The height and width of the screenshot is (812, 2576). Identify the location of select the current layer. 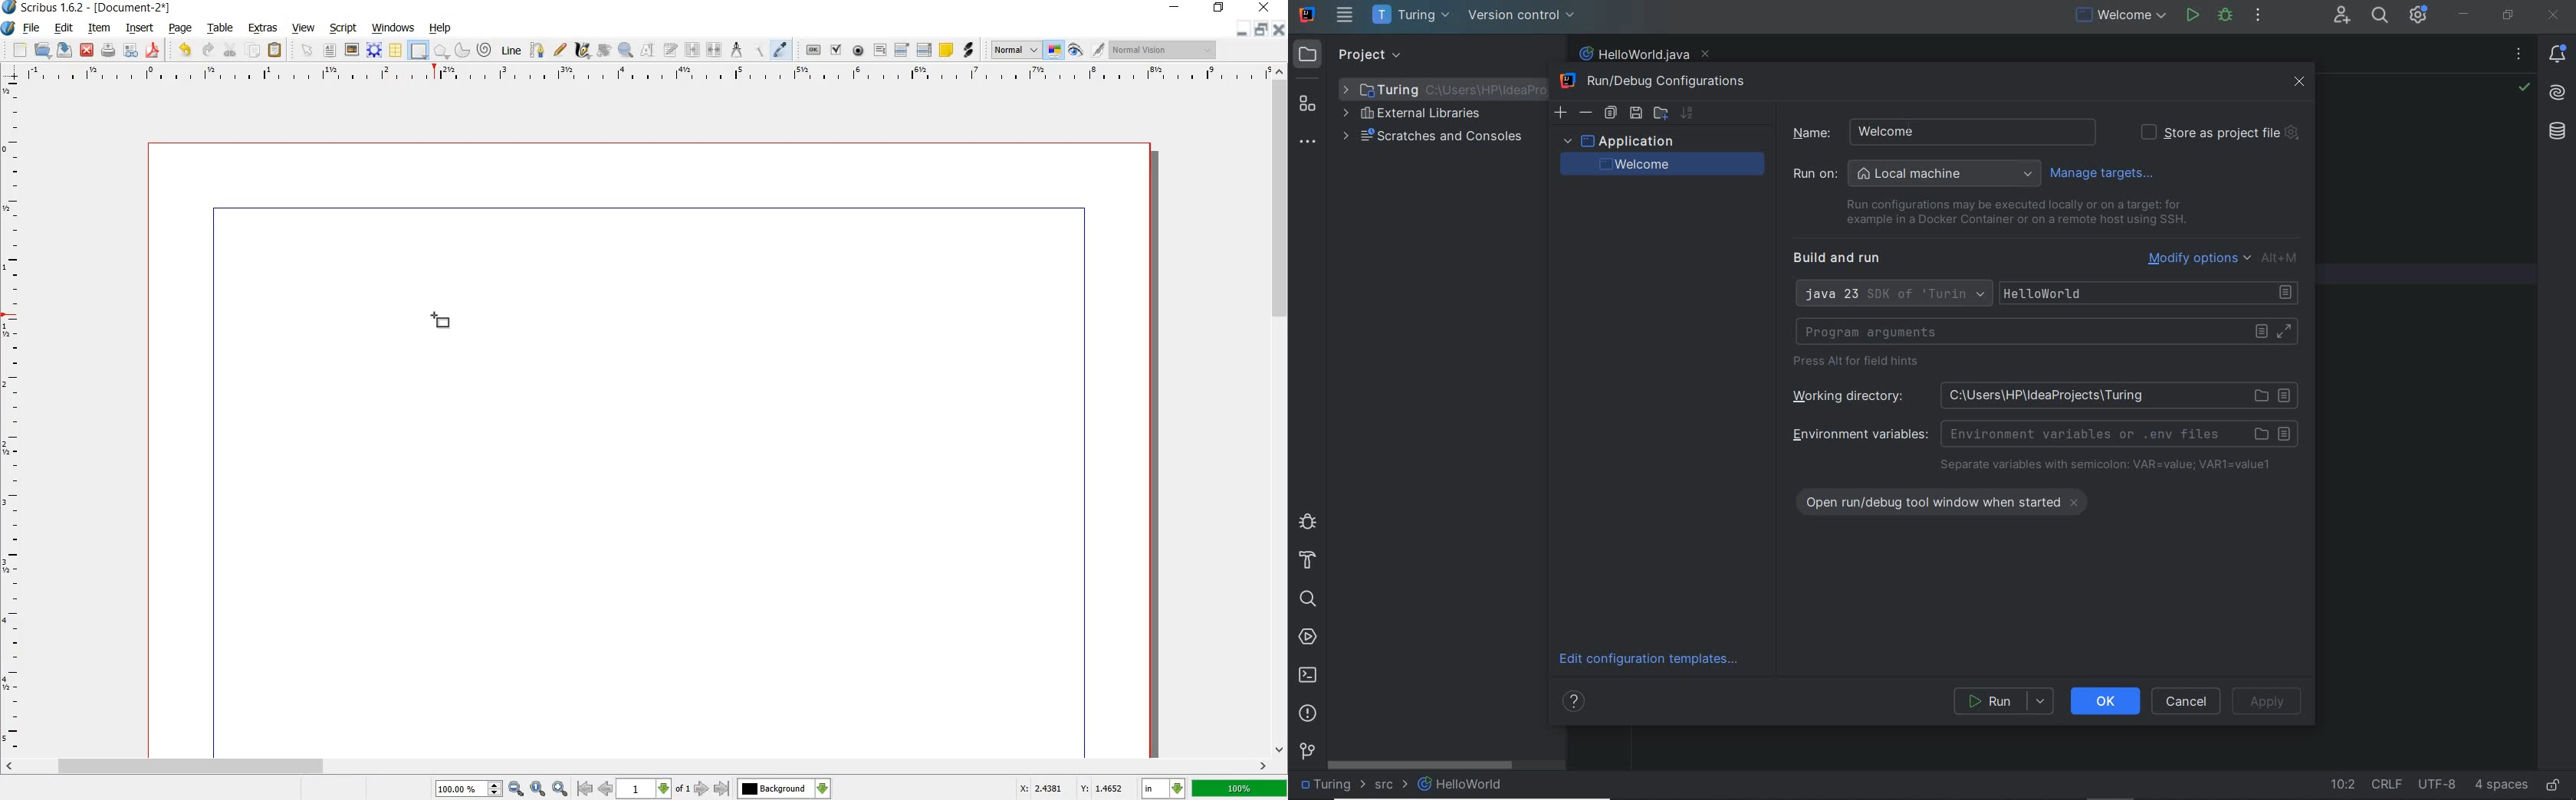
(784, 789).